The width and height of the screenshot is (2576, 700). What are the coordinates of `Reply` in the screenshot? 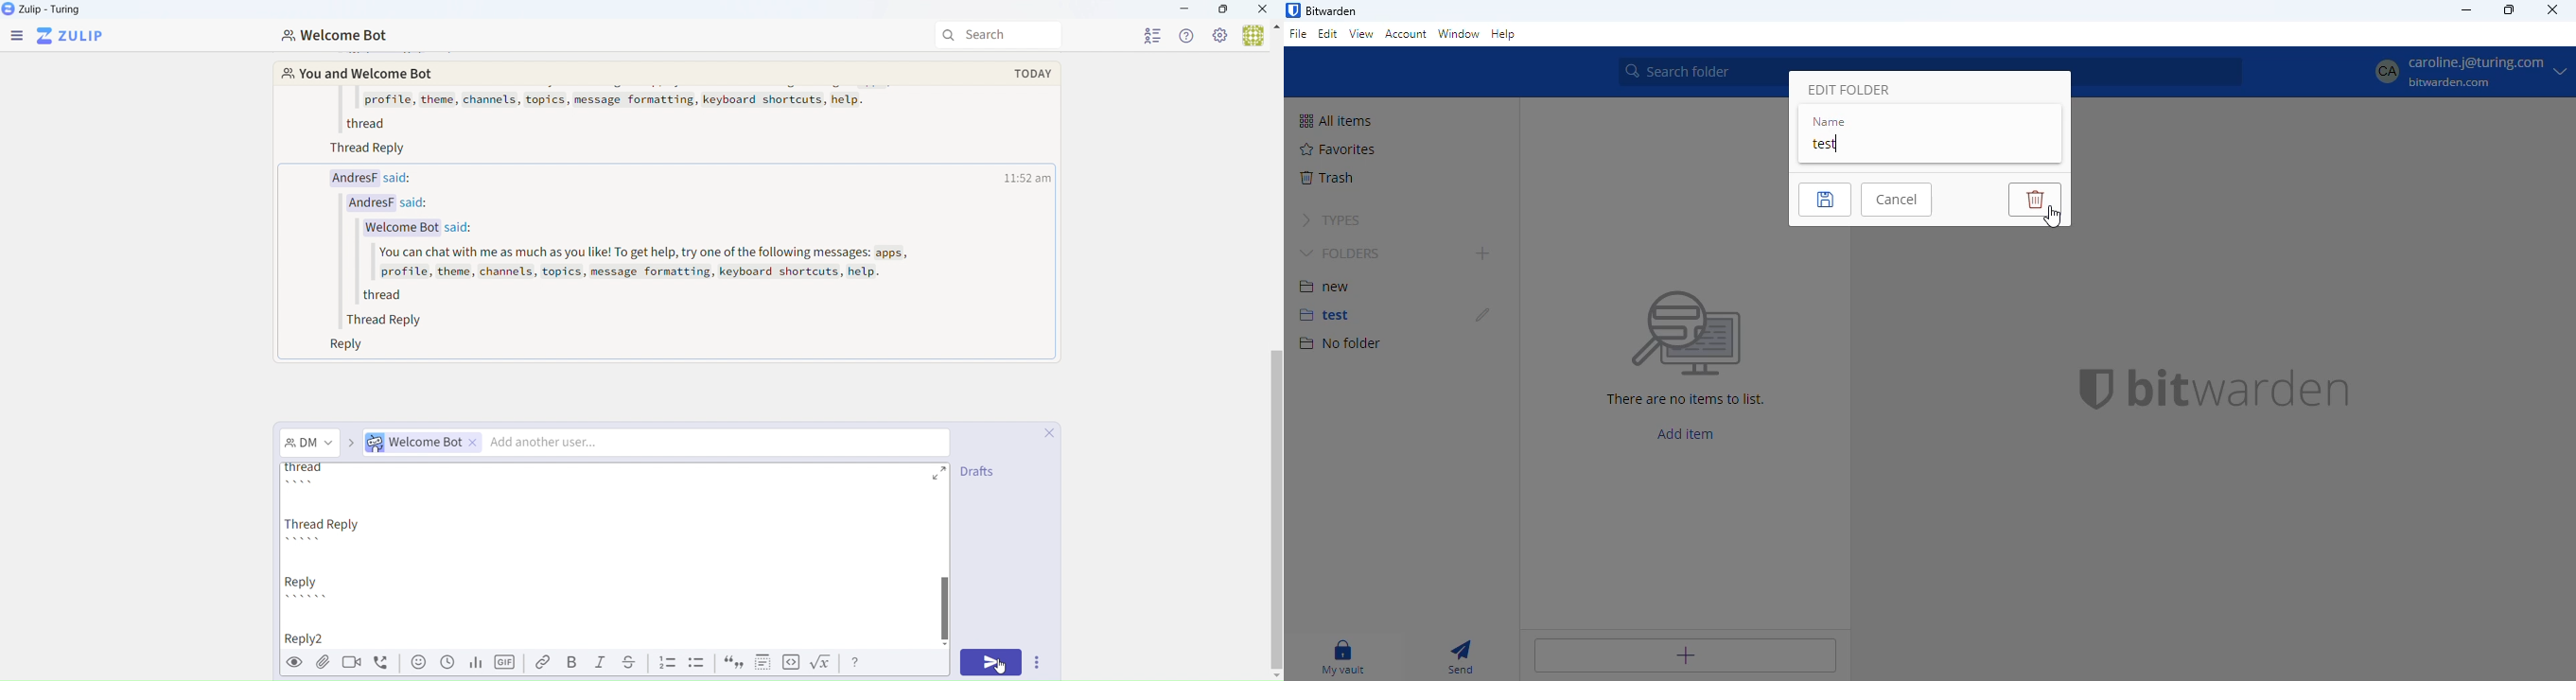 It's located at (307, 587).